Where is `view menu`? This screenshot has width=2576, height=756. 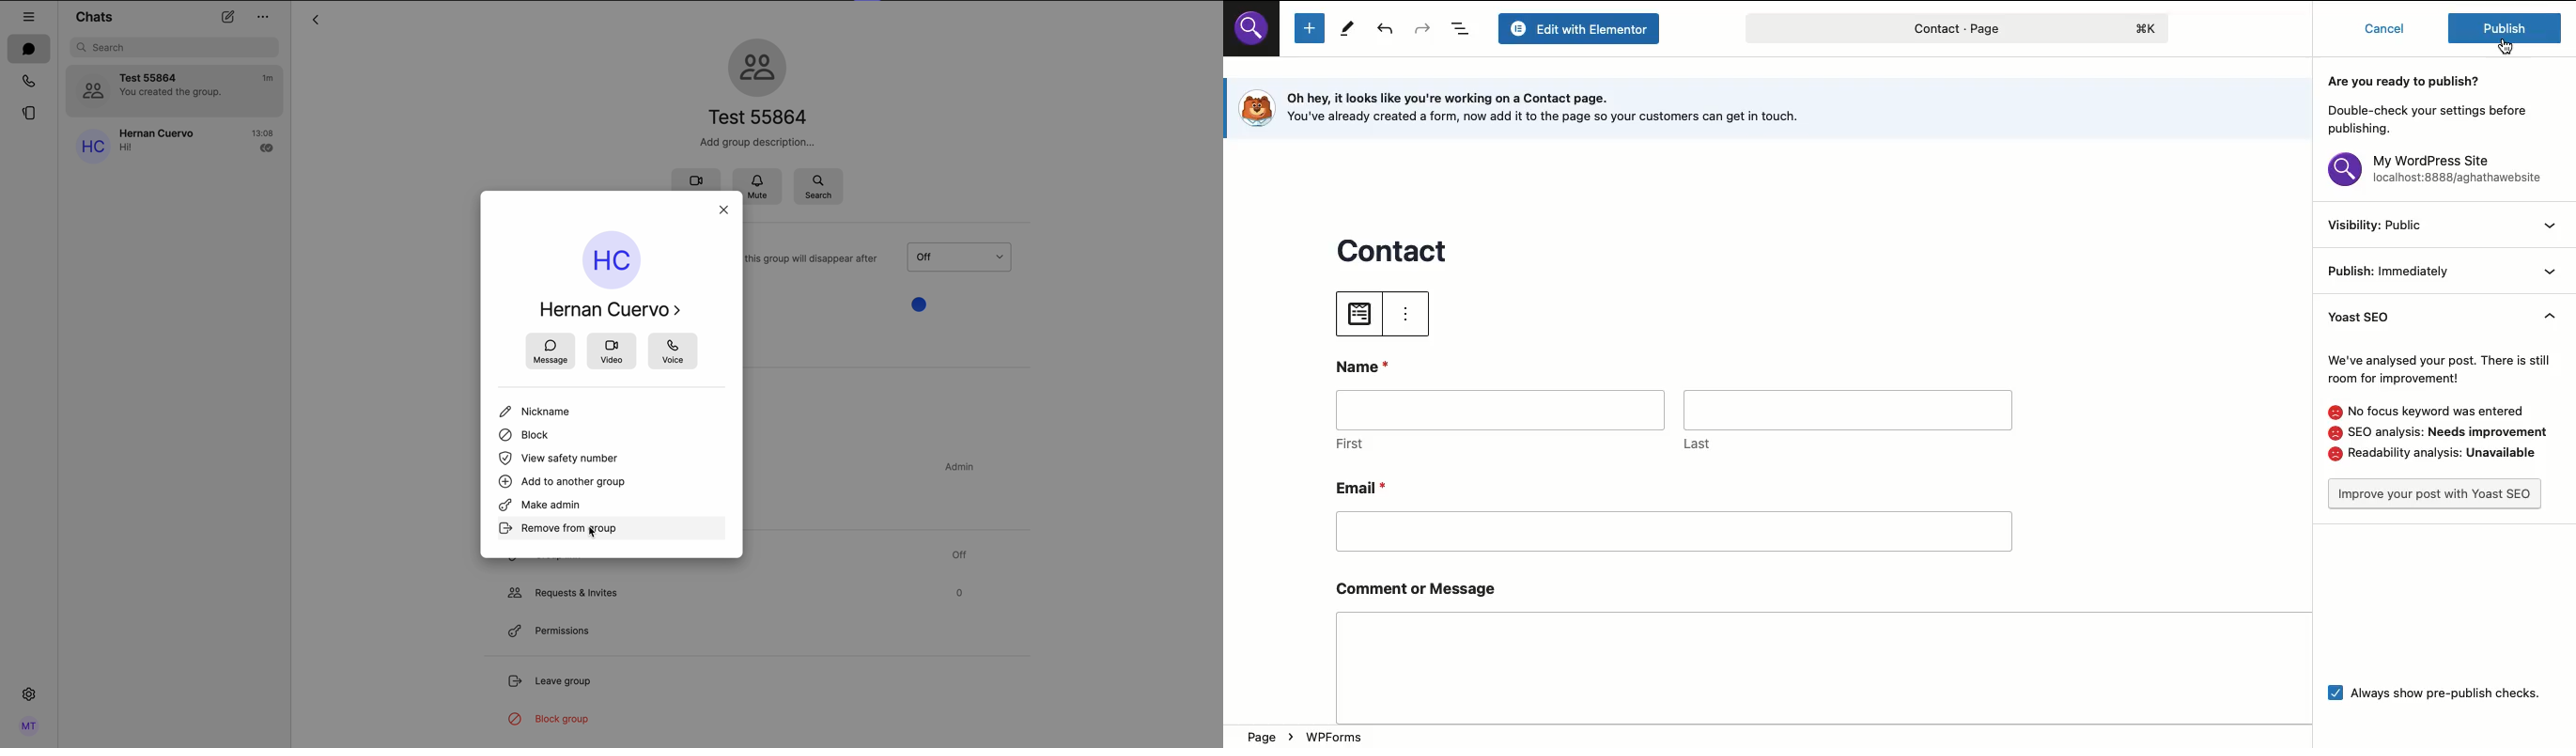
view menu is located at coordinates (2549, 245).